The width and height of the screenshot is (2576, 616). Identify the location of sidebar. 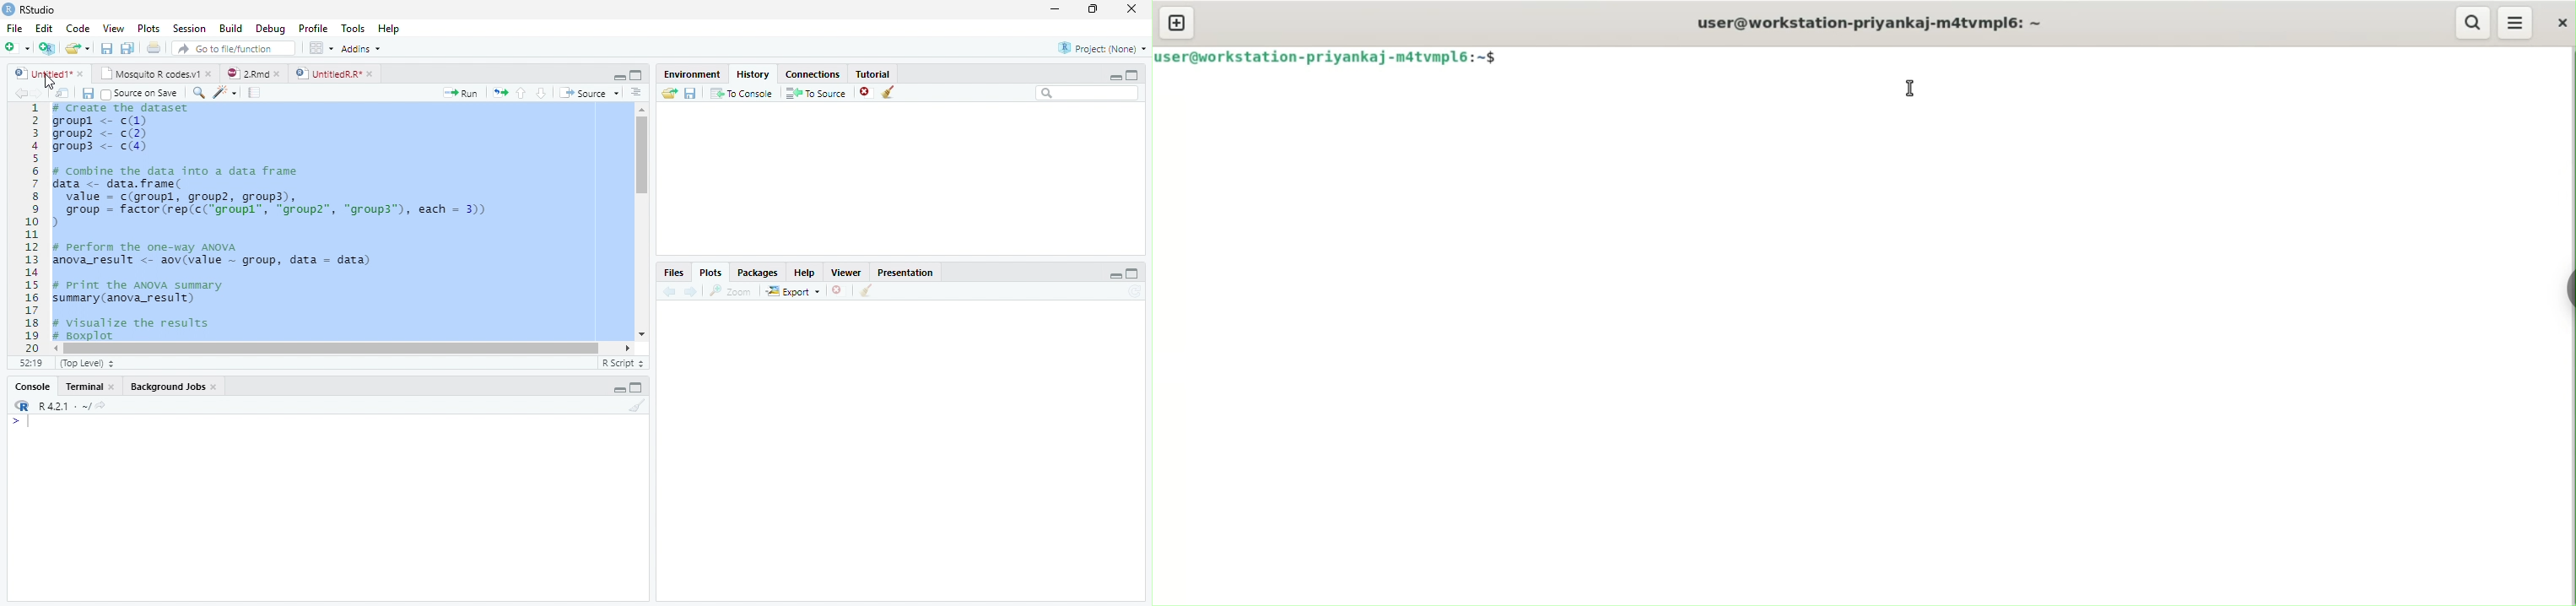
(2567, 286).